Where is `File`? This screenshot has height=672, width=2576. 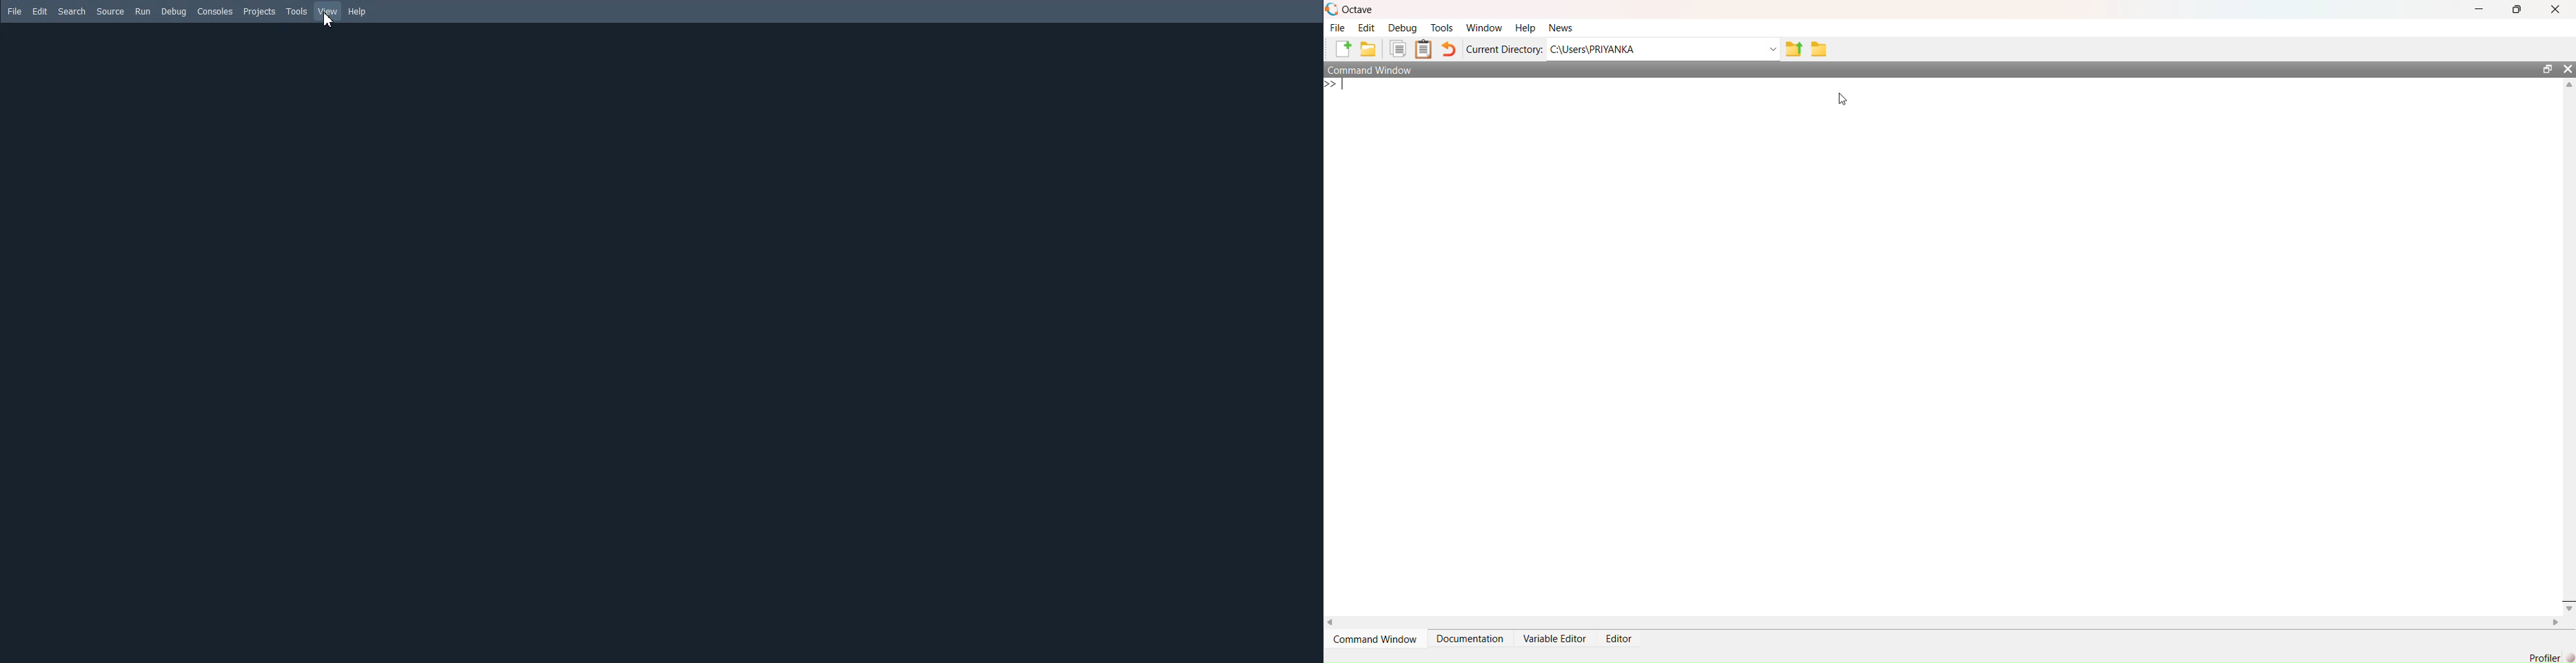
File is located at coordinates (14, 11).